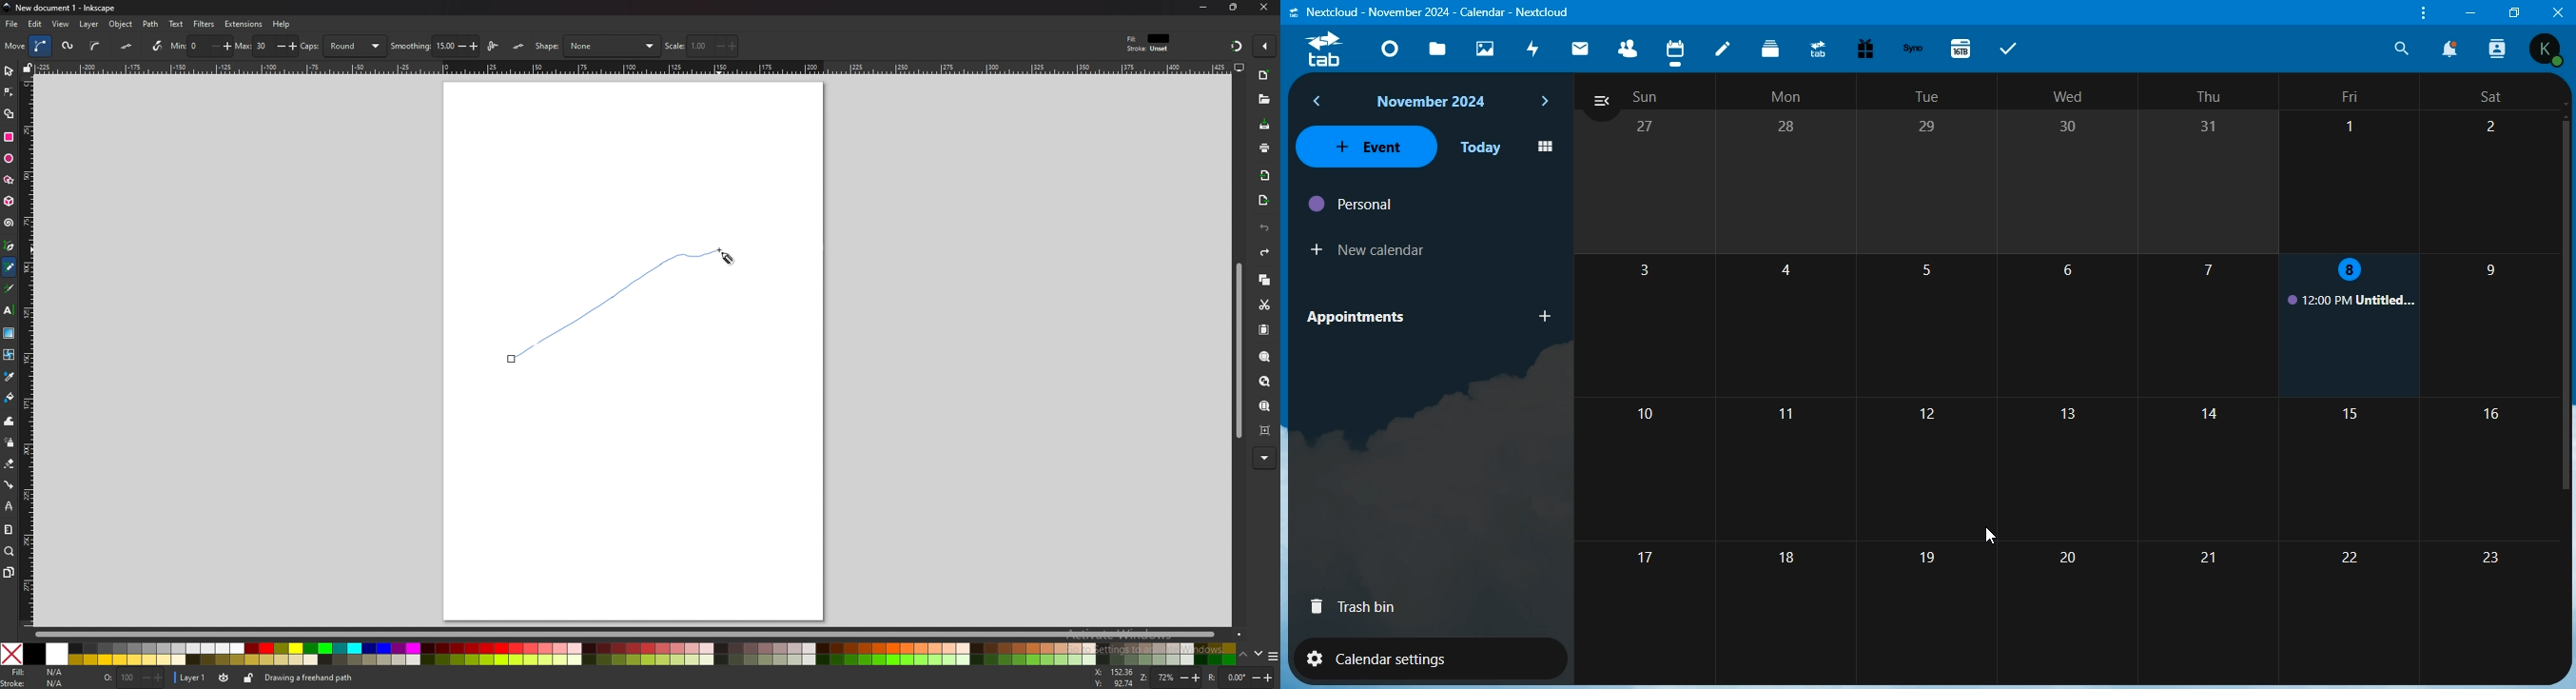 This screenshot has width=2576, height=700. I want to click on 3d box, so click(9, 202).